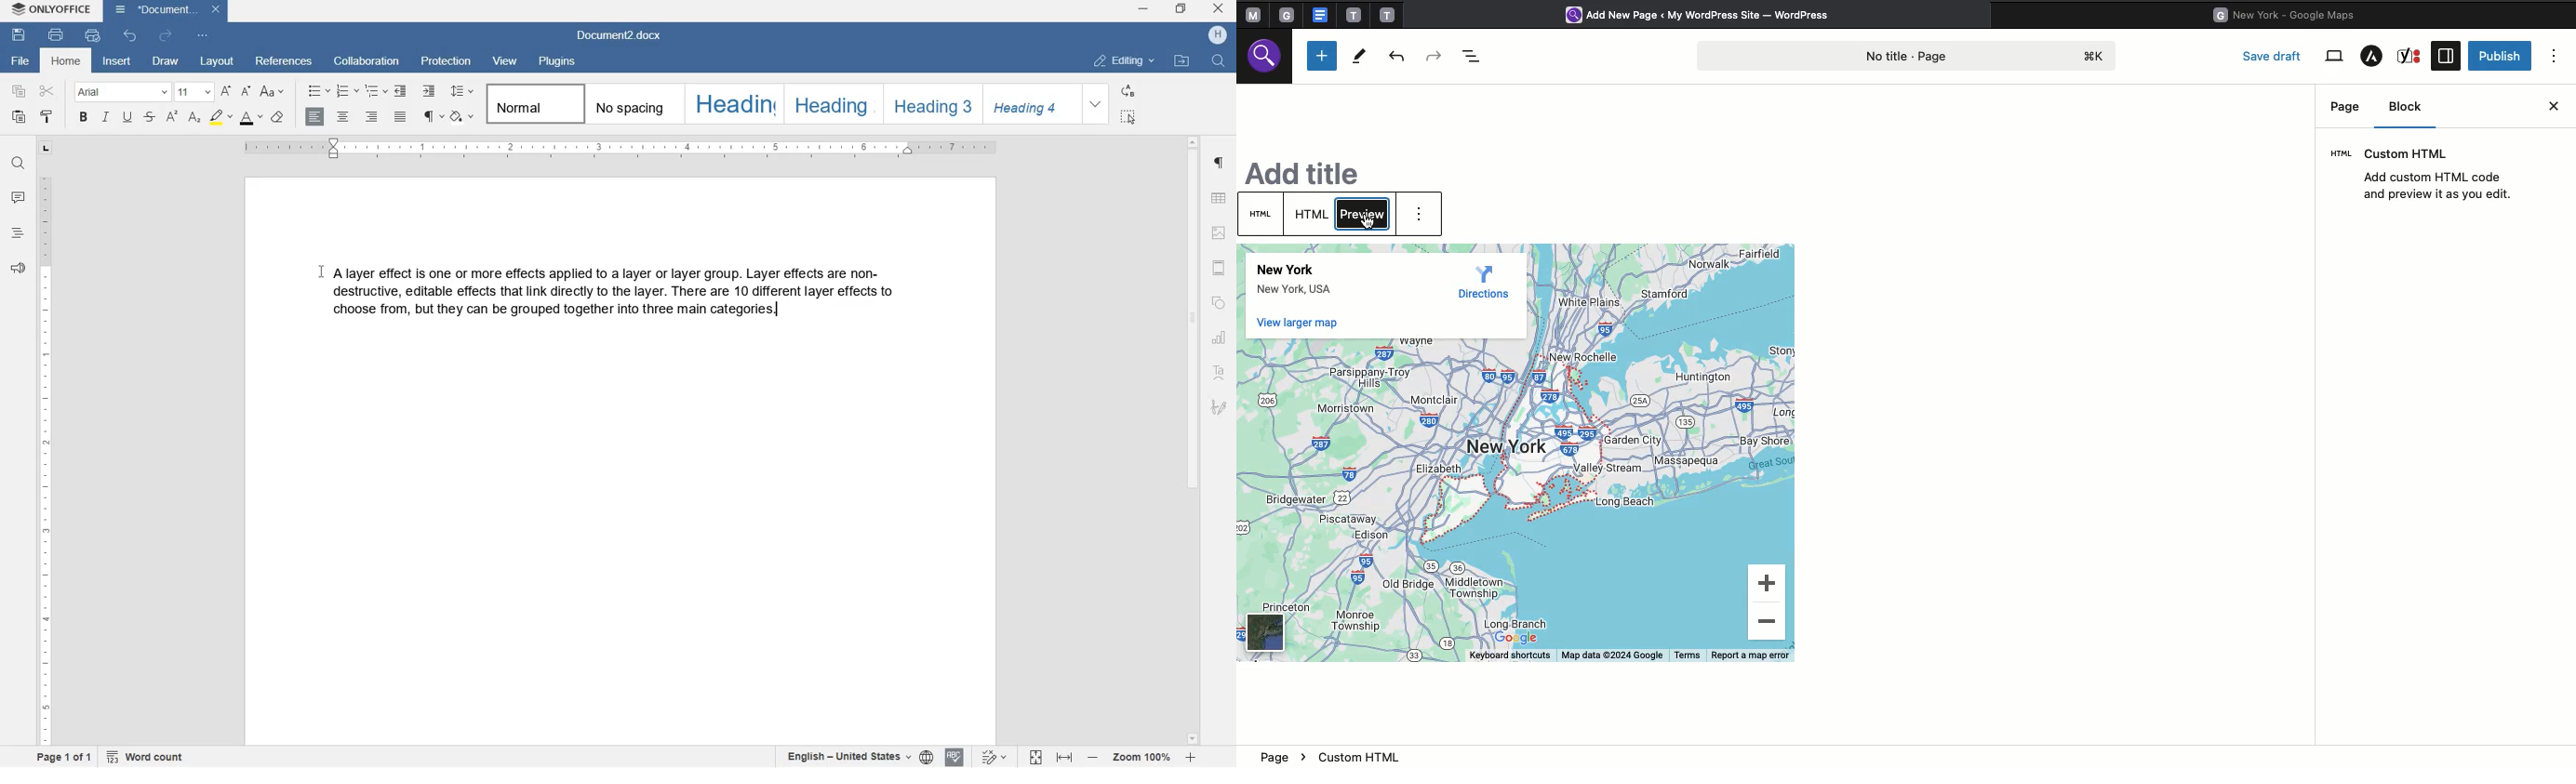  What do you see at coordinates (121, 93) in the screenshot?
I see `font name` at bounding box center [121, 93].